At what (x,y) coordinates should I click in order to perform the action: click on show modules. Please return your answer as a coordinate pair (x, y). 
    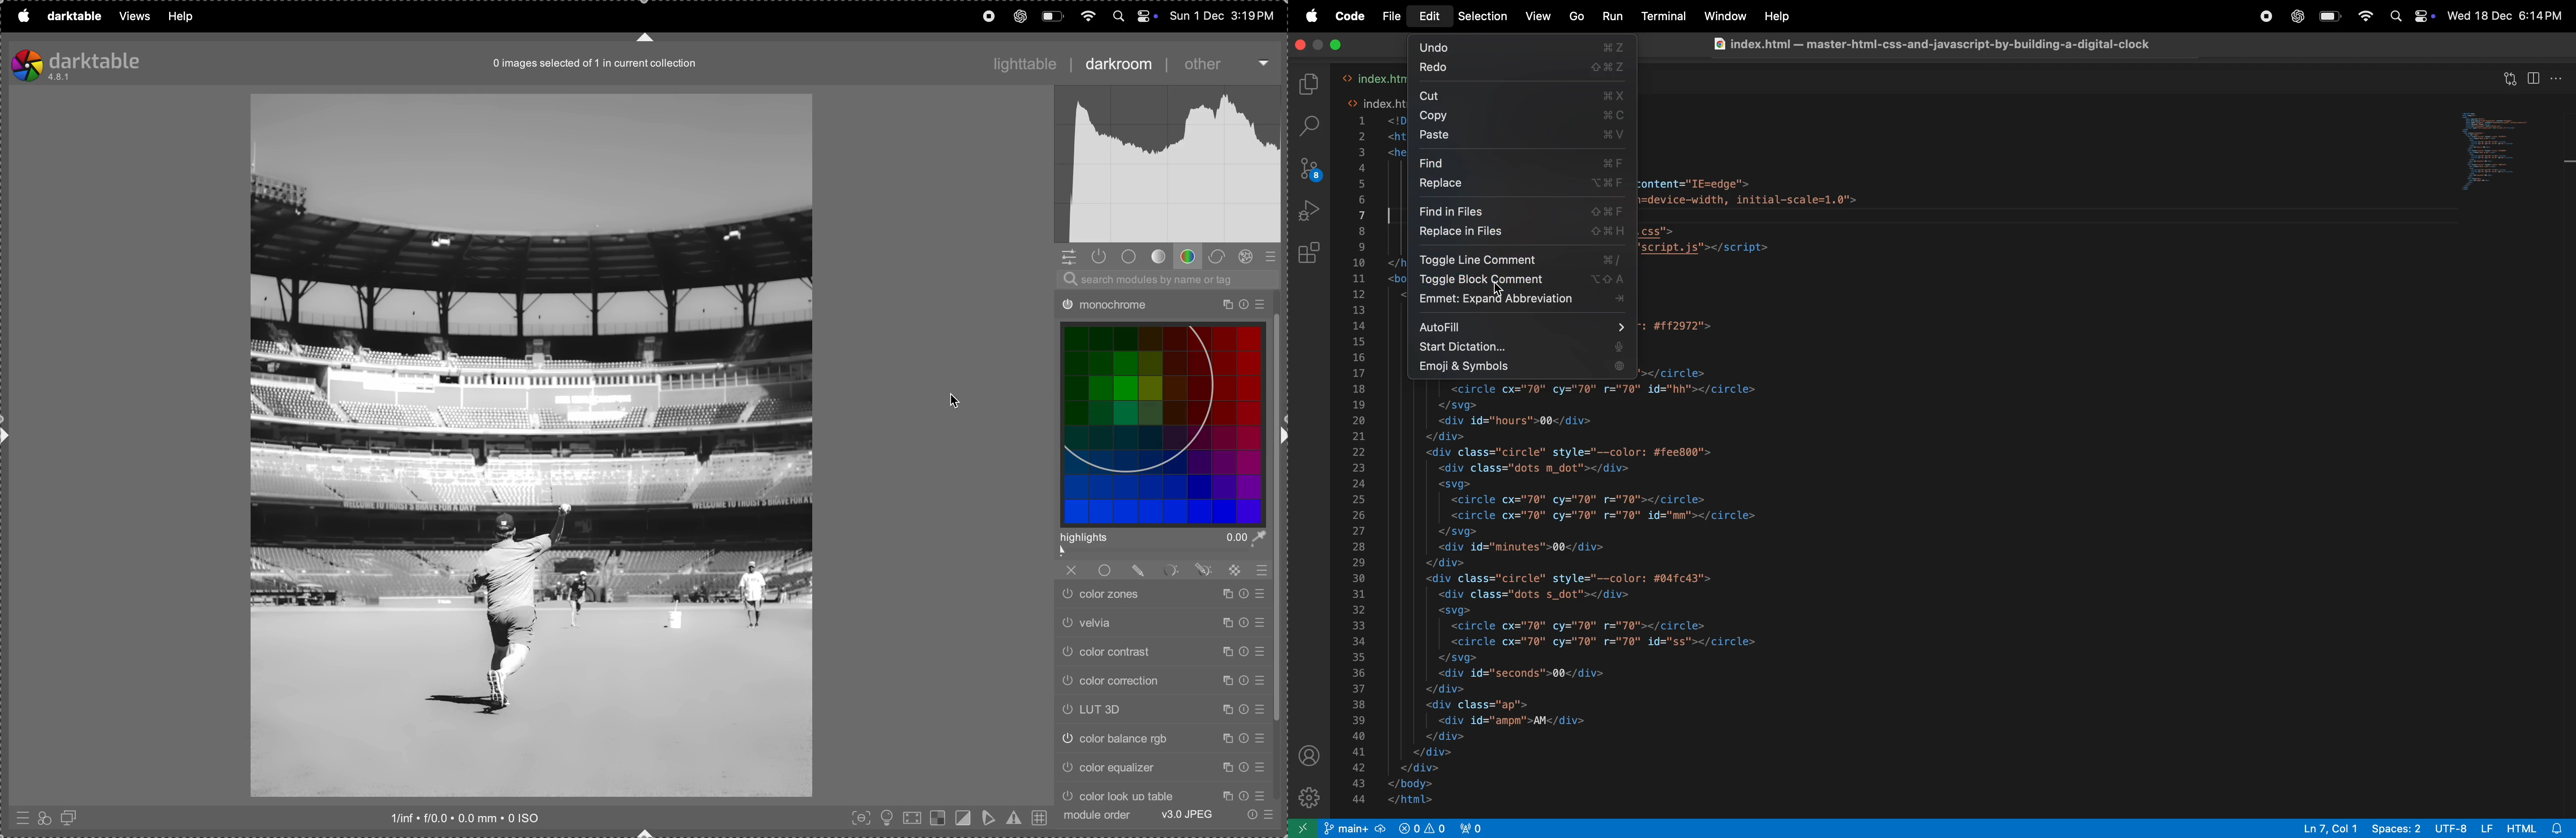
    Looking at the image, I should click on (1100, 257).